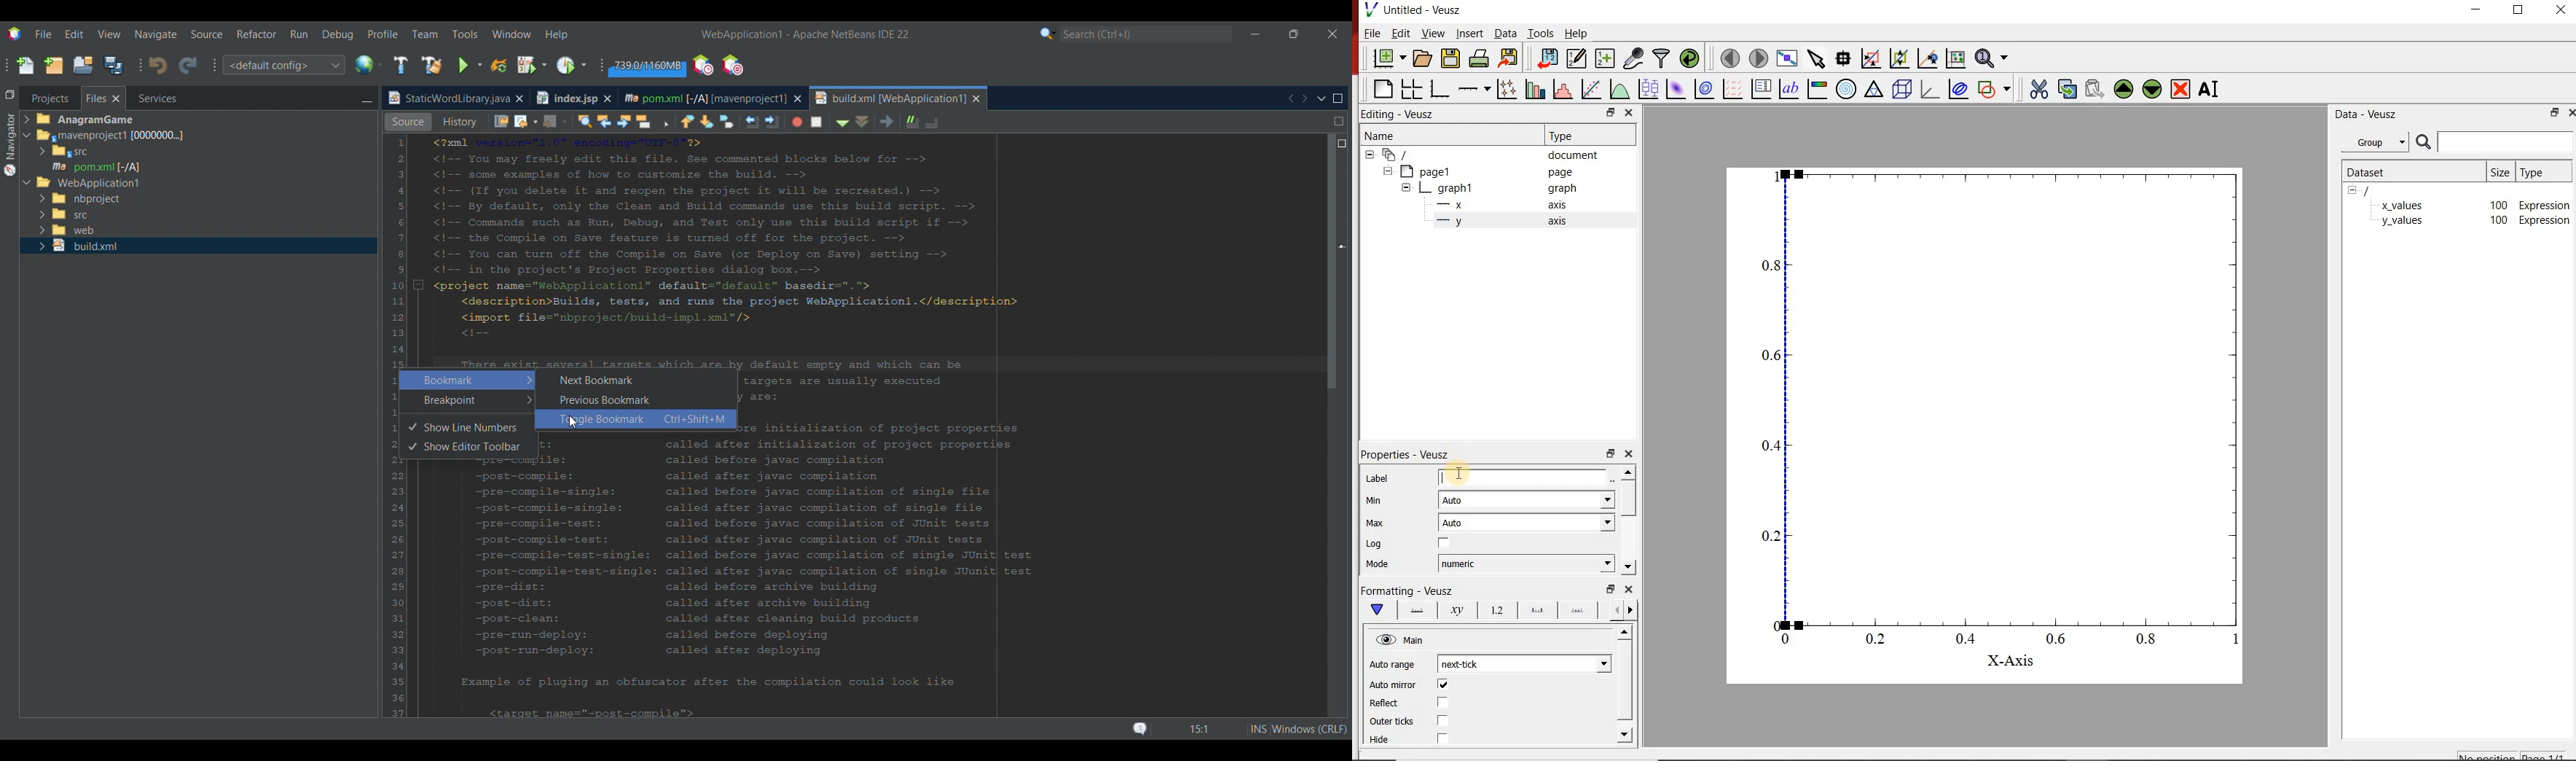 The width and height of the screenshot is (2576, 784). What do you see at coordinates (1445, 542) in the screenshot?
I see `checkbox` at bounding box center [1445, 542].